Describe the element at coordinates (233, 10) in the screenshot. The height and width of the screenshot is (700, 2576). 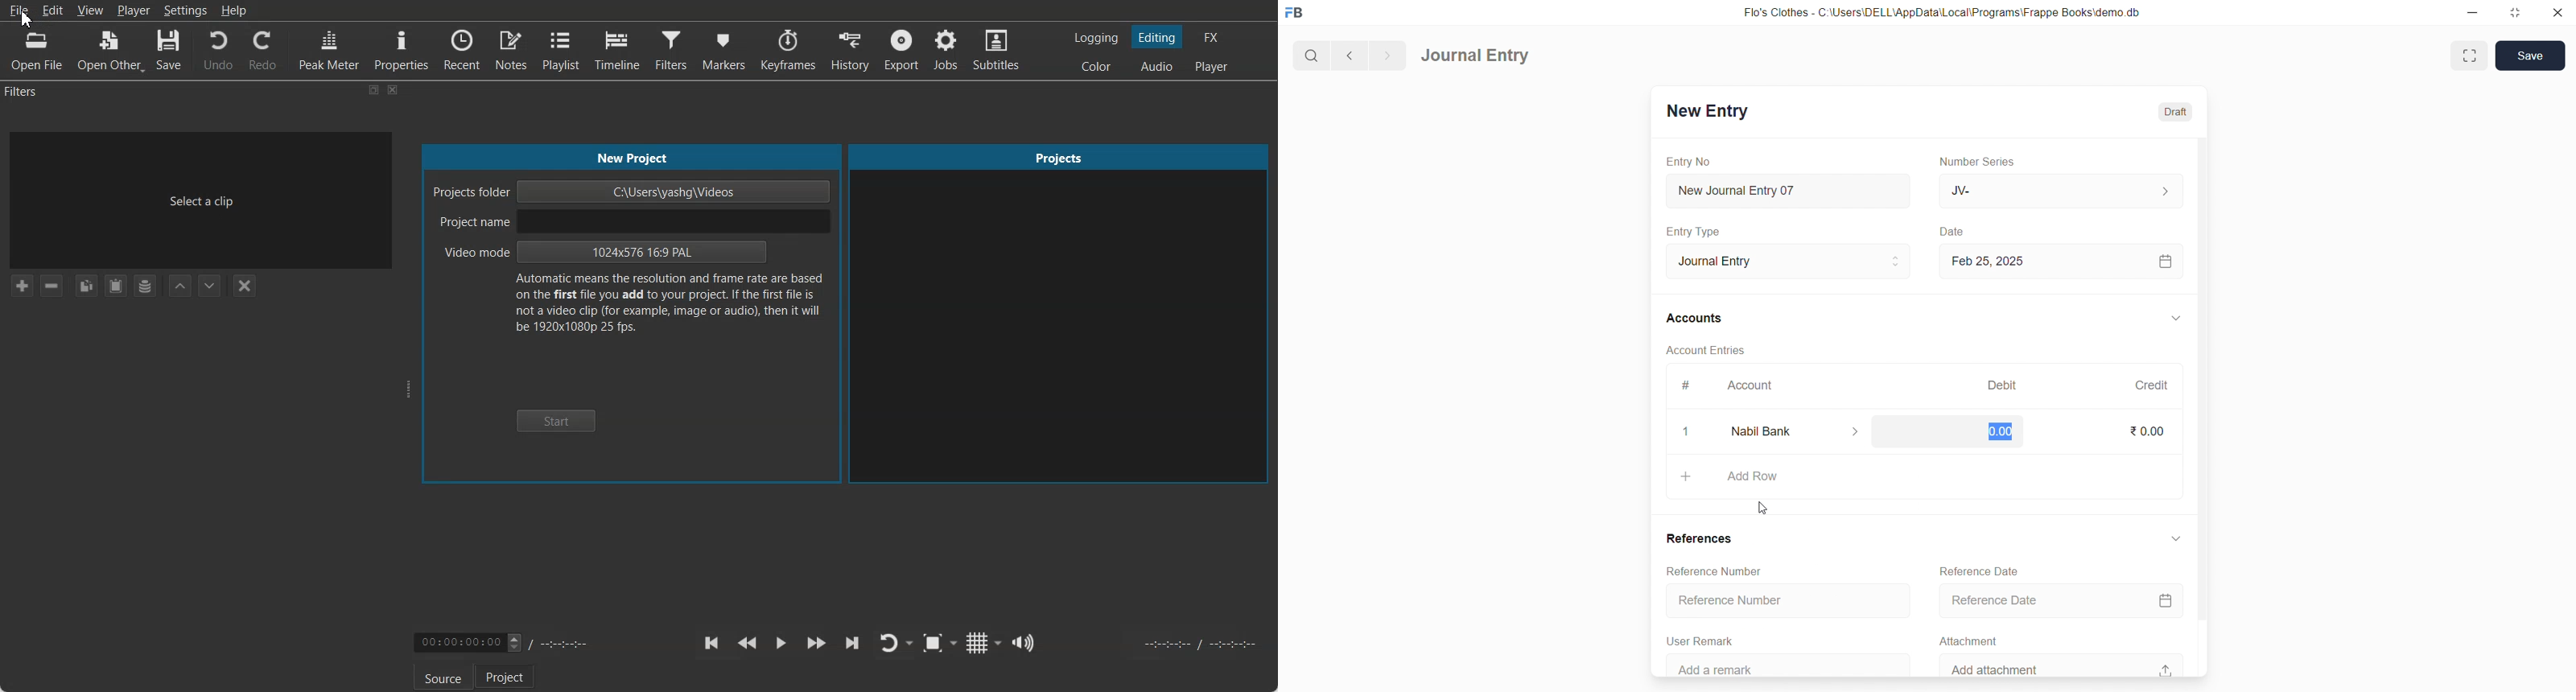
I see `Help` at that location.